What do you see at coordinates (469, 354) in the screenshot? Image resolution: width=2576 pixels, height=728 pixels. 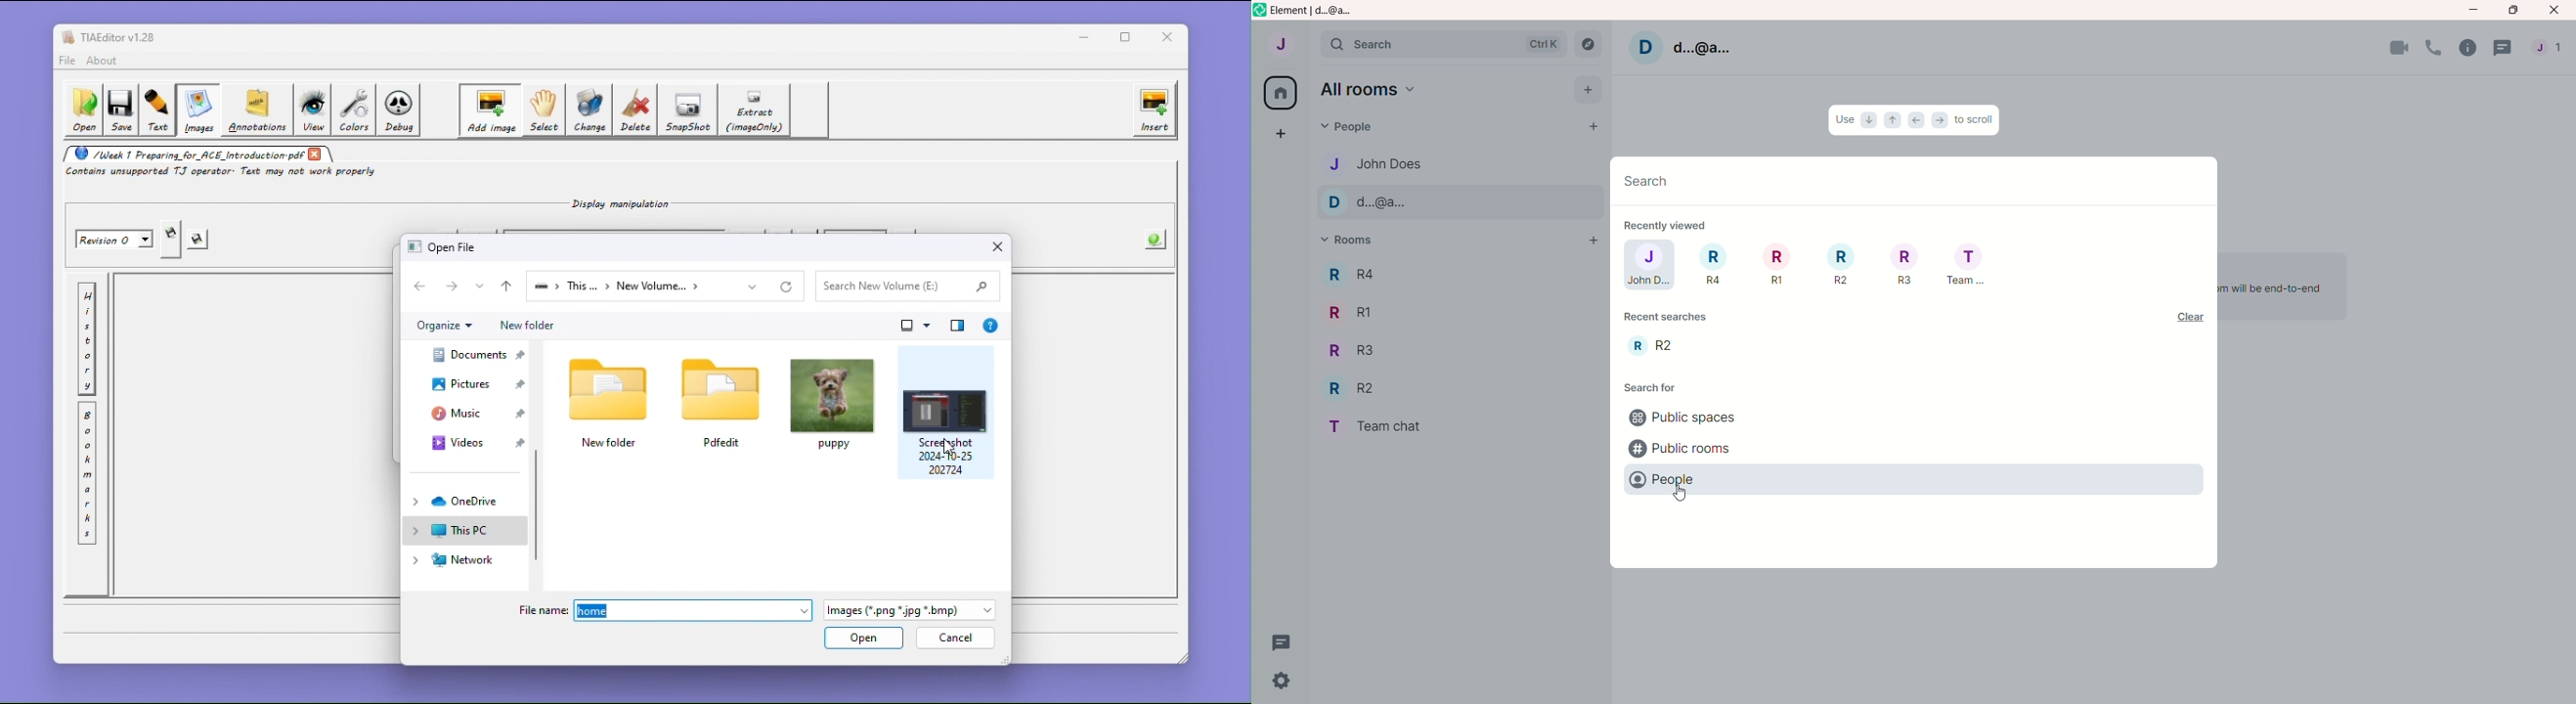 I see `documents` at bounding box center [469, 354].